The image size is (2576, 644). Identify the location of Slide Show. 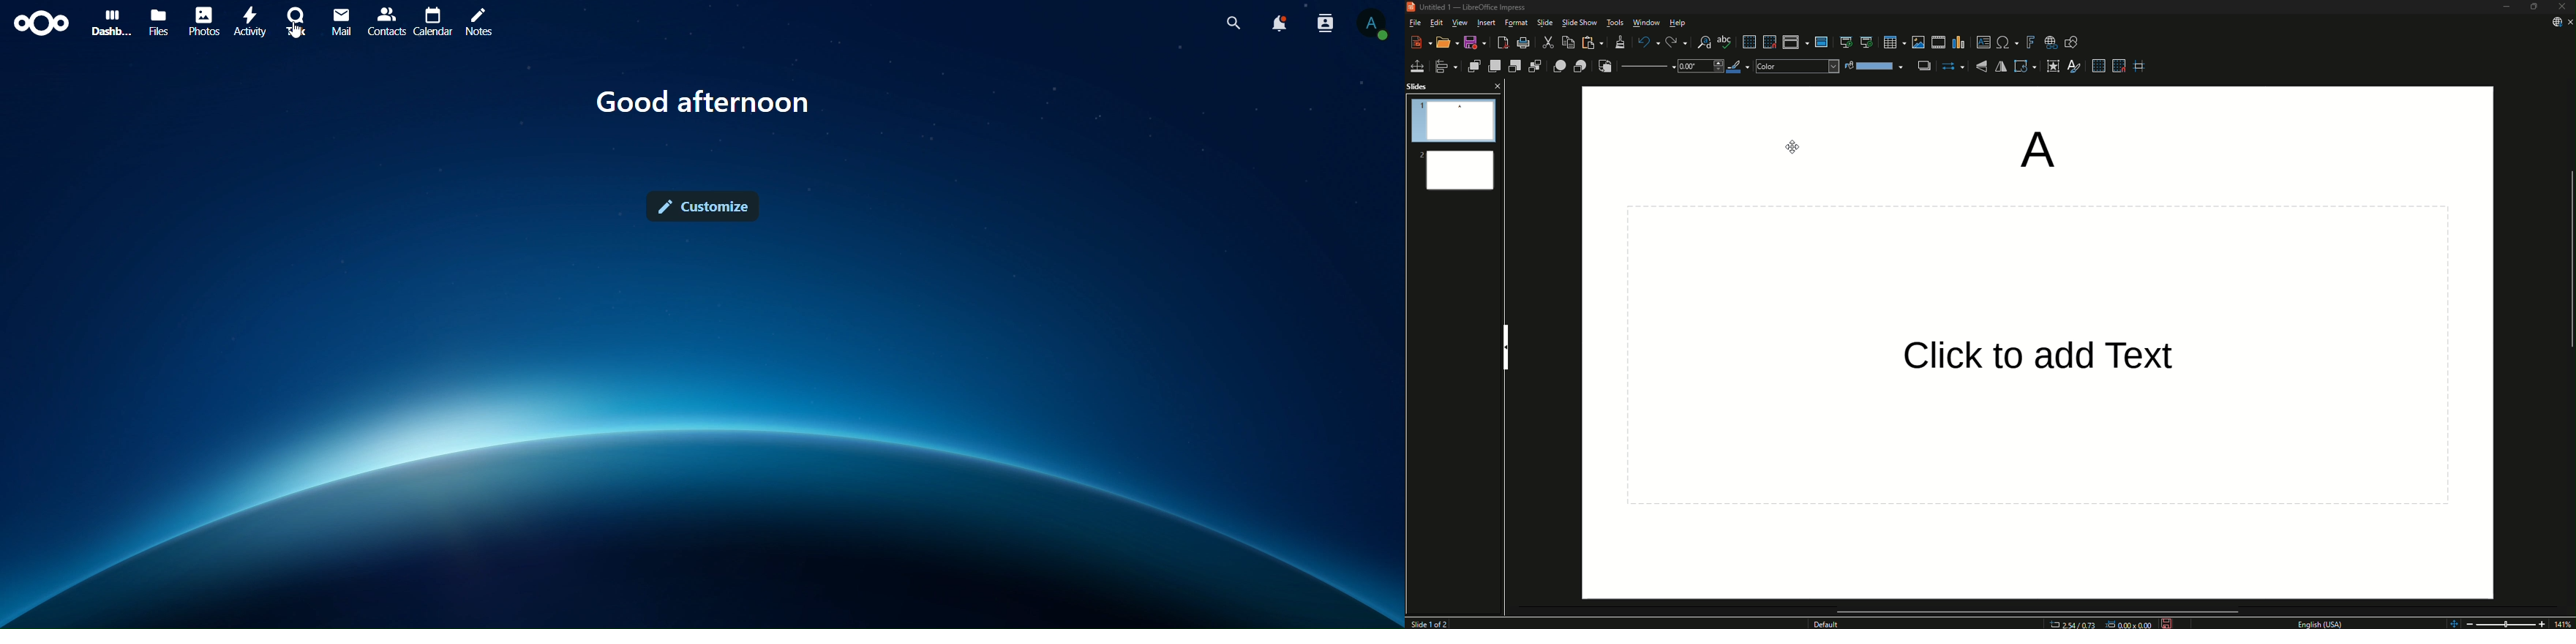
(1580, 23).